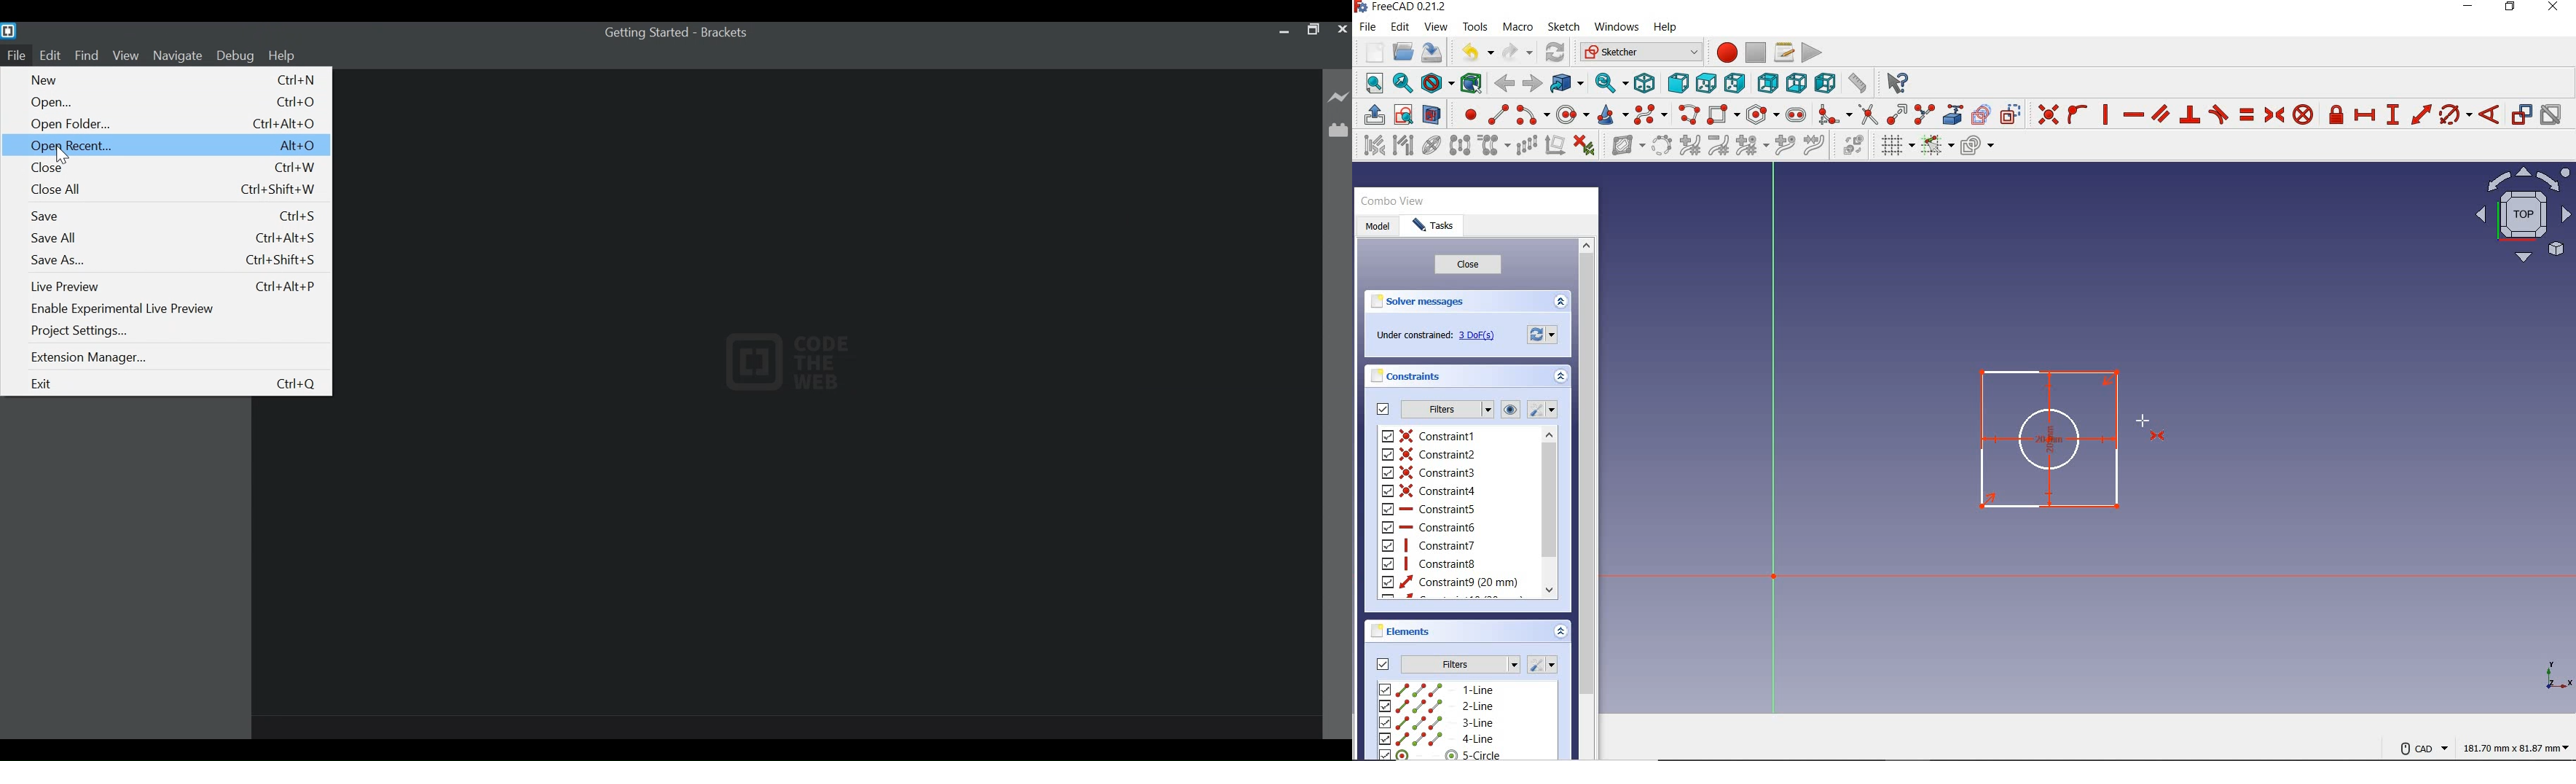 This screenshot has height=784, width=2576. What do you see at coordinates (1466, 708) in the screenshot?
I see `2-LINE` at bounding box center [1466, 708].